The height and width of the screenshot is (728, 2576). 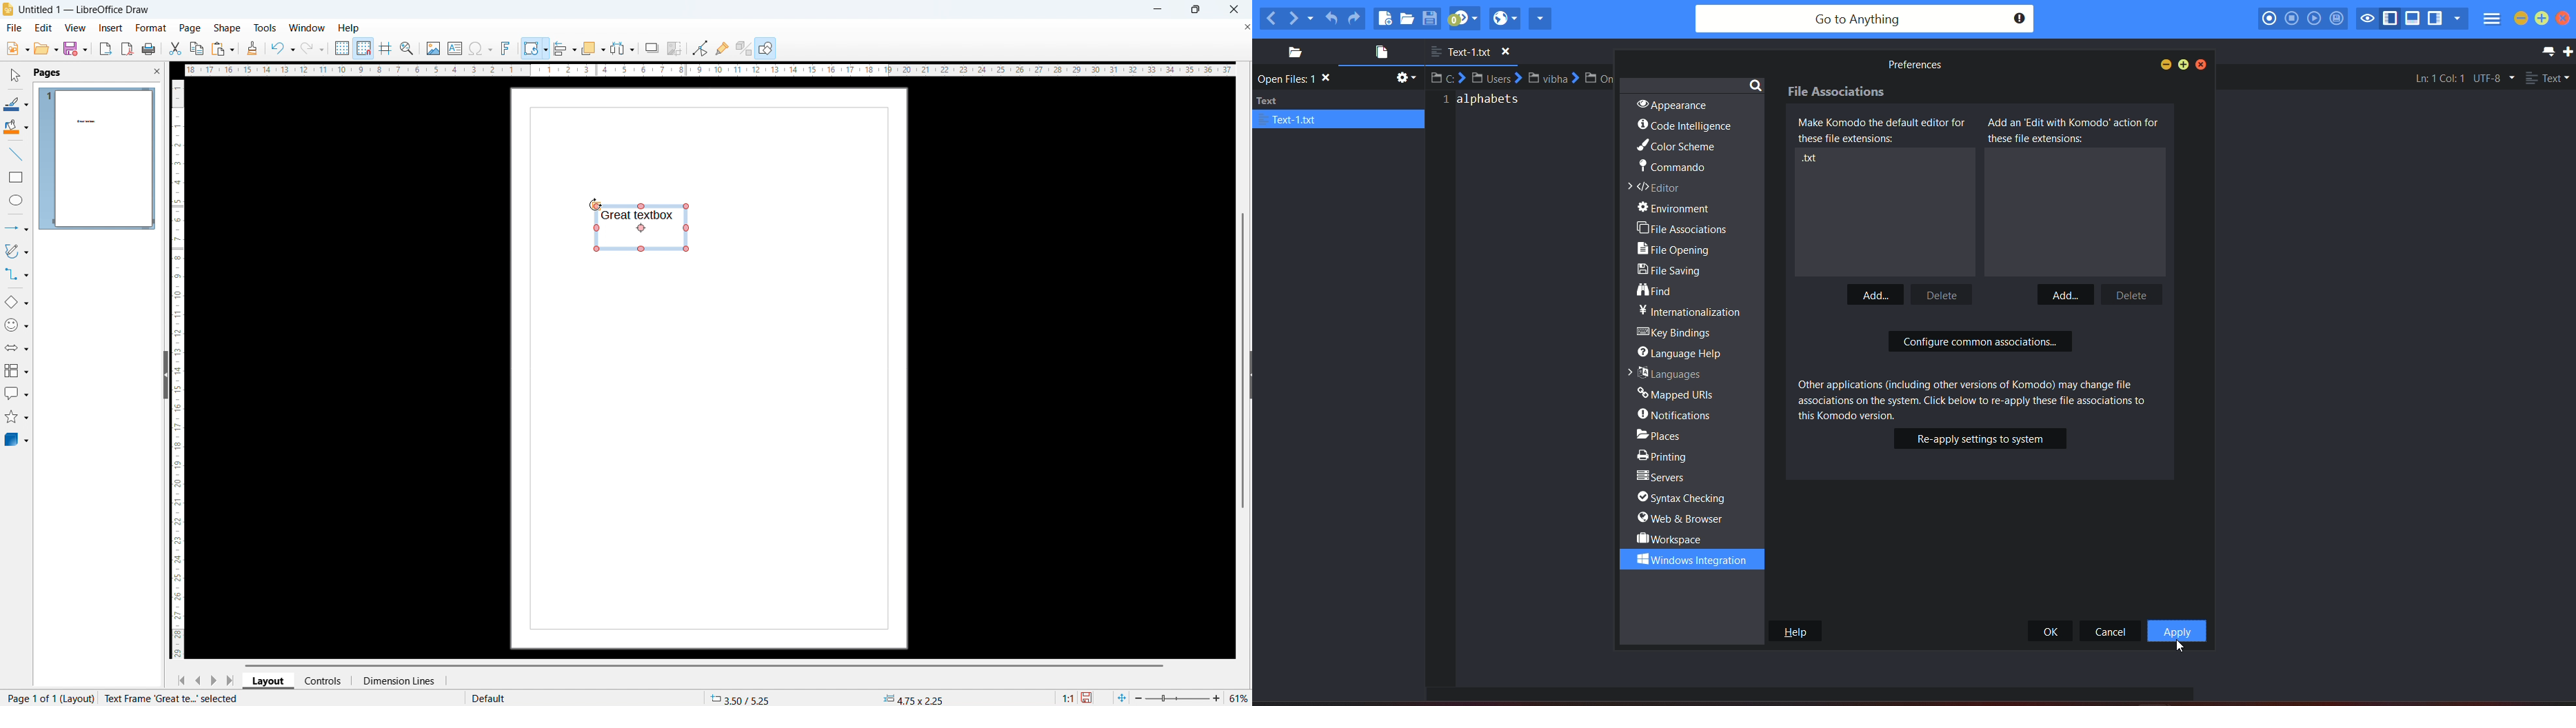 I want to click on cursor coordinates, so click(x=743, y=698).